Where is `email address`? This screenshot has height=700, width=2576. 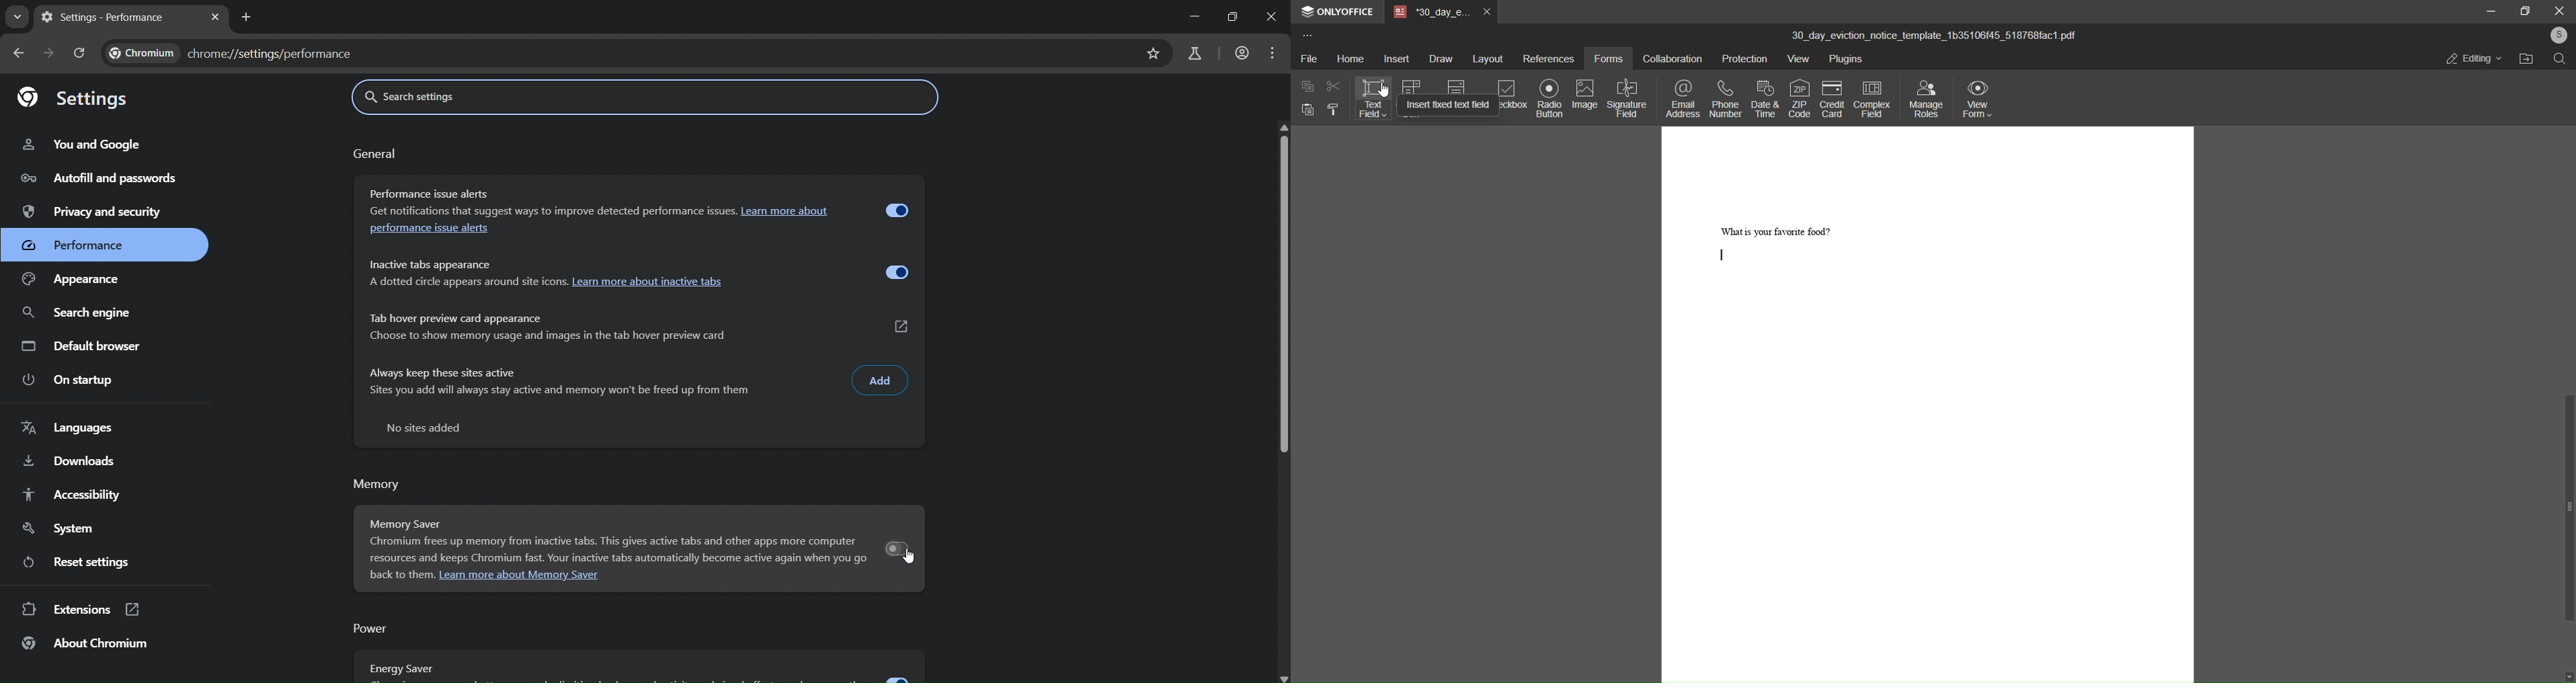 email address is located at coordinates (1683, 98).